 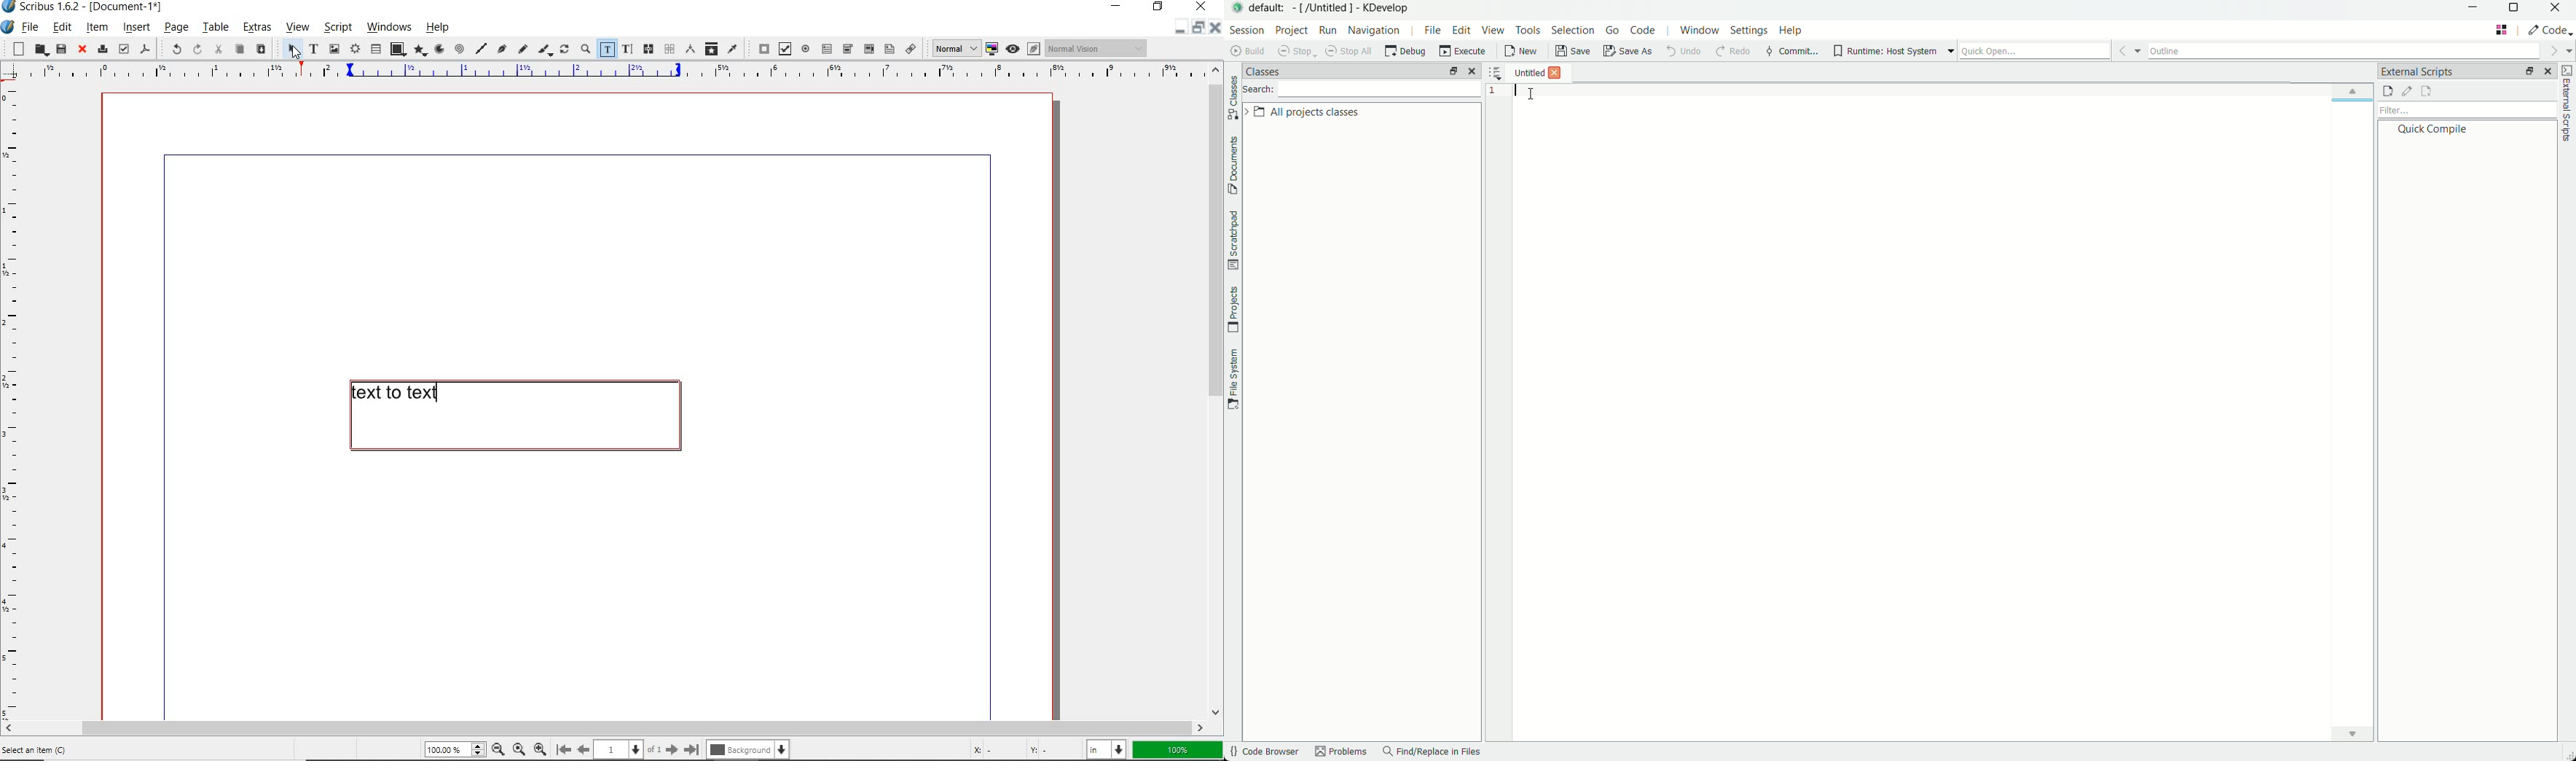 What do you see at coordinates (646, 49) in the screenshot?
I see `link text frames` at bounding box center [646, 49].